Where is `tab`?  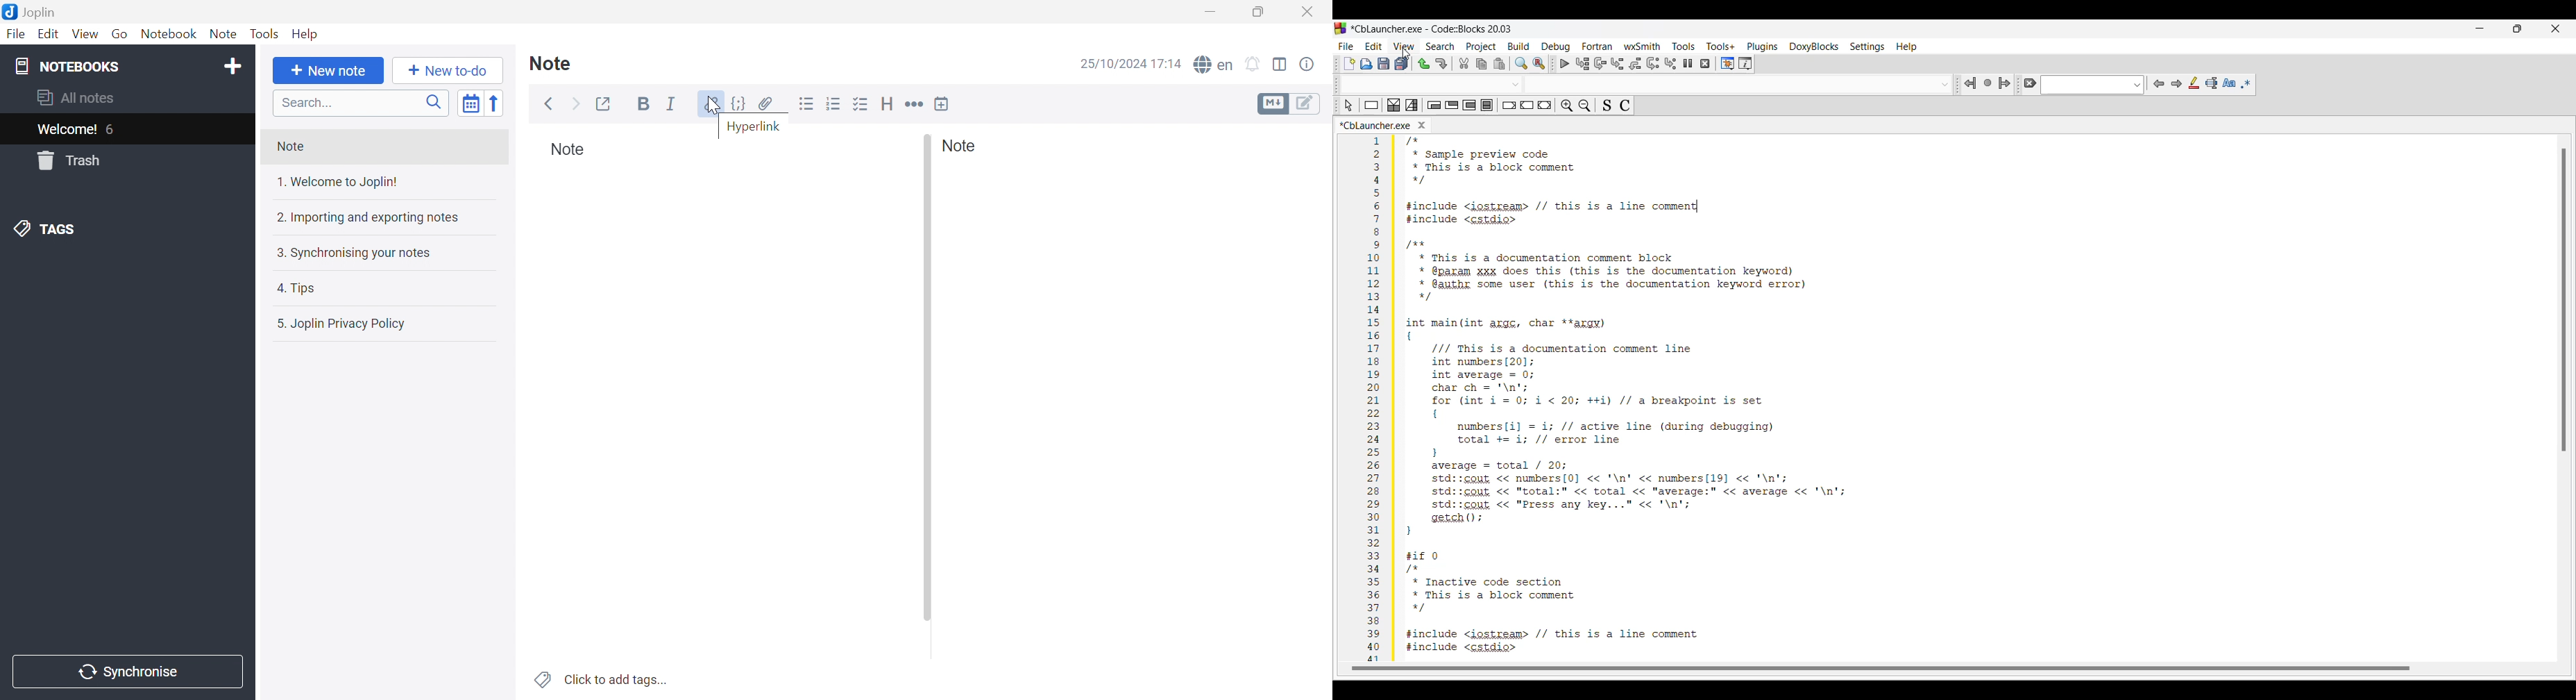
tab is located at coordinates (1648, 84).